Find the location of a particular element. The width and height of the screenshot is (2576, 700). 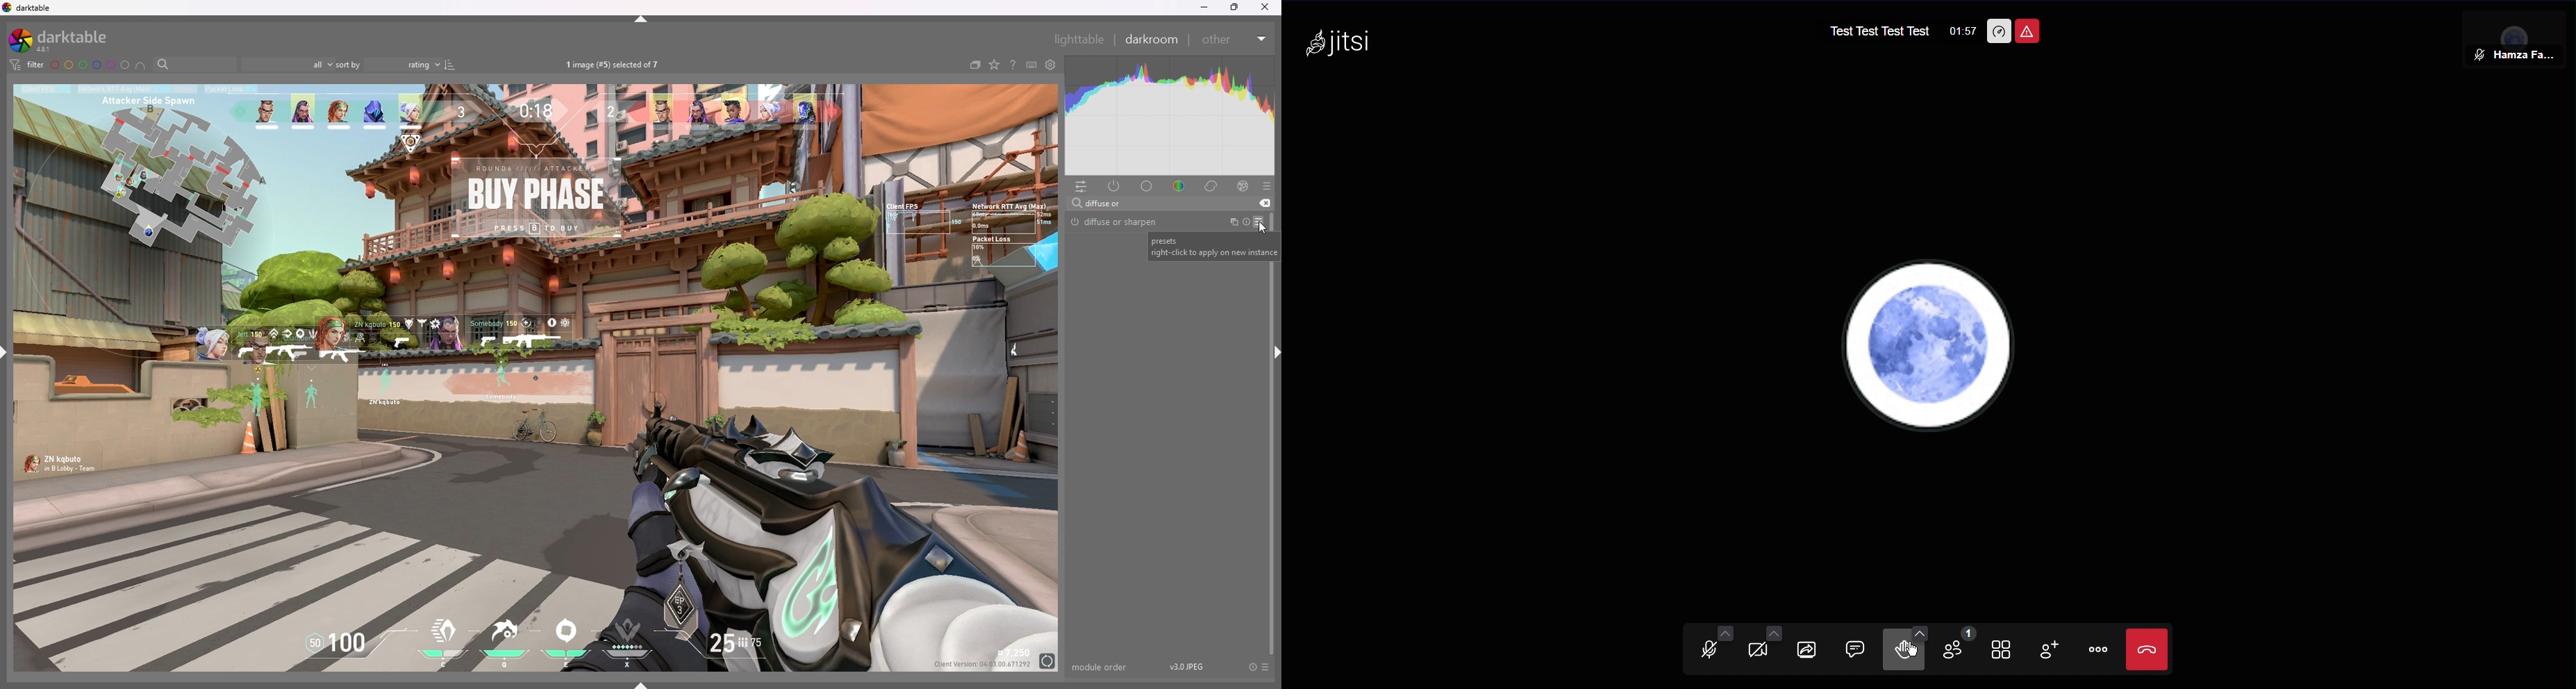

color label is located at coordinates (90, 65).